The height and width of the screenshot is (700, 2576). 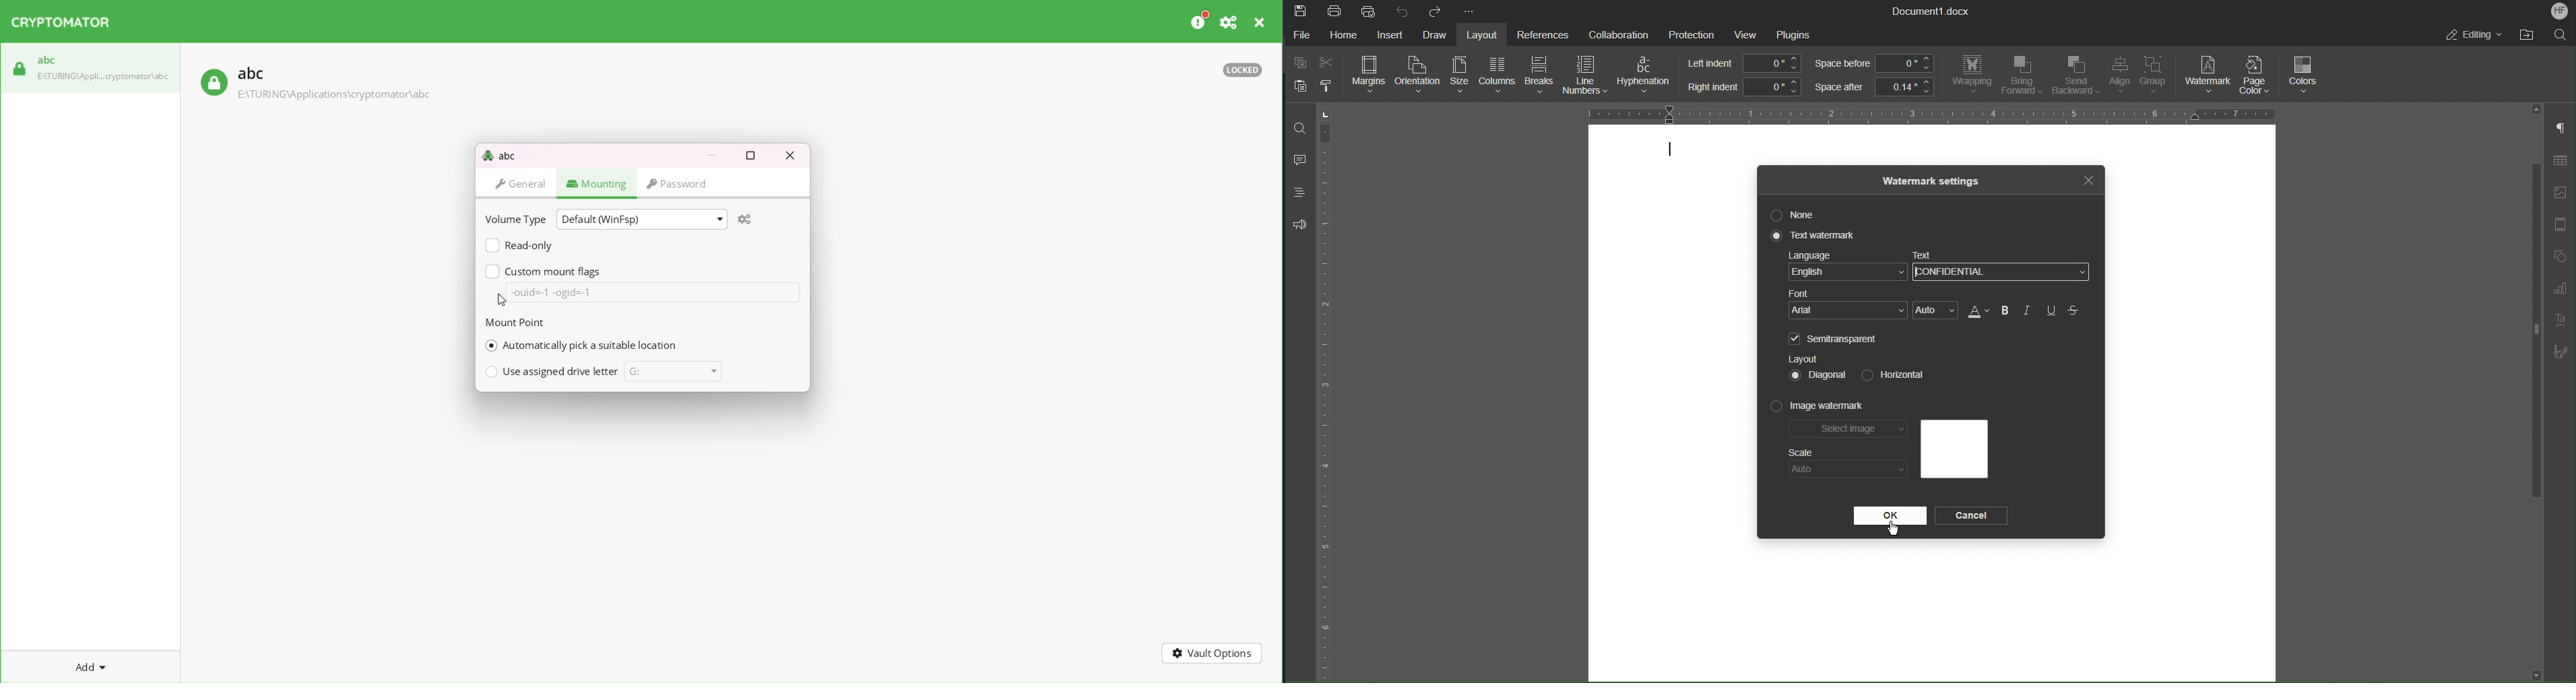 What do you see at coordinates (1471, 12) in the screenshot?
I see `More` at bounding box center [1471, 12].